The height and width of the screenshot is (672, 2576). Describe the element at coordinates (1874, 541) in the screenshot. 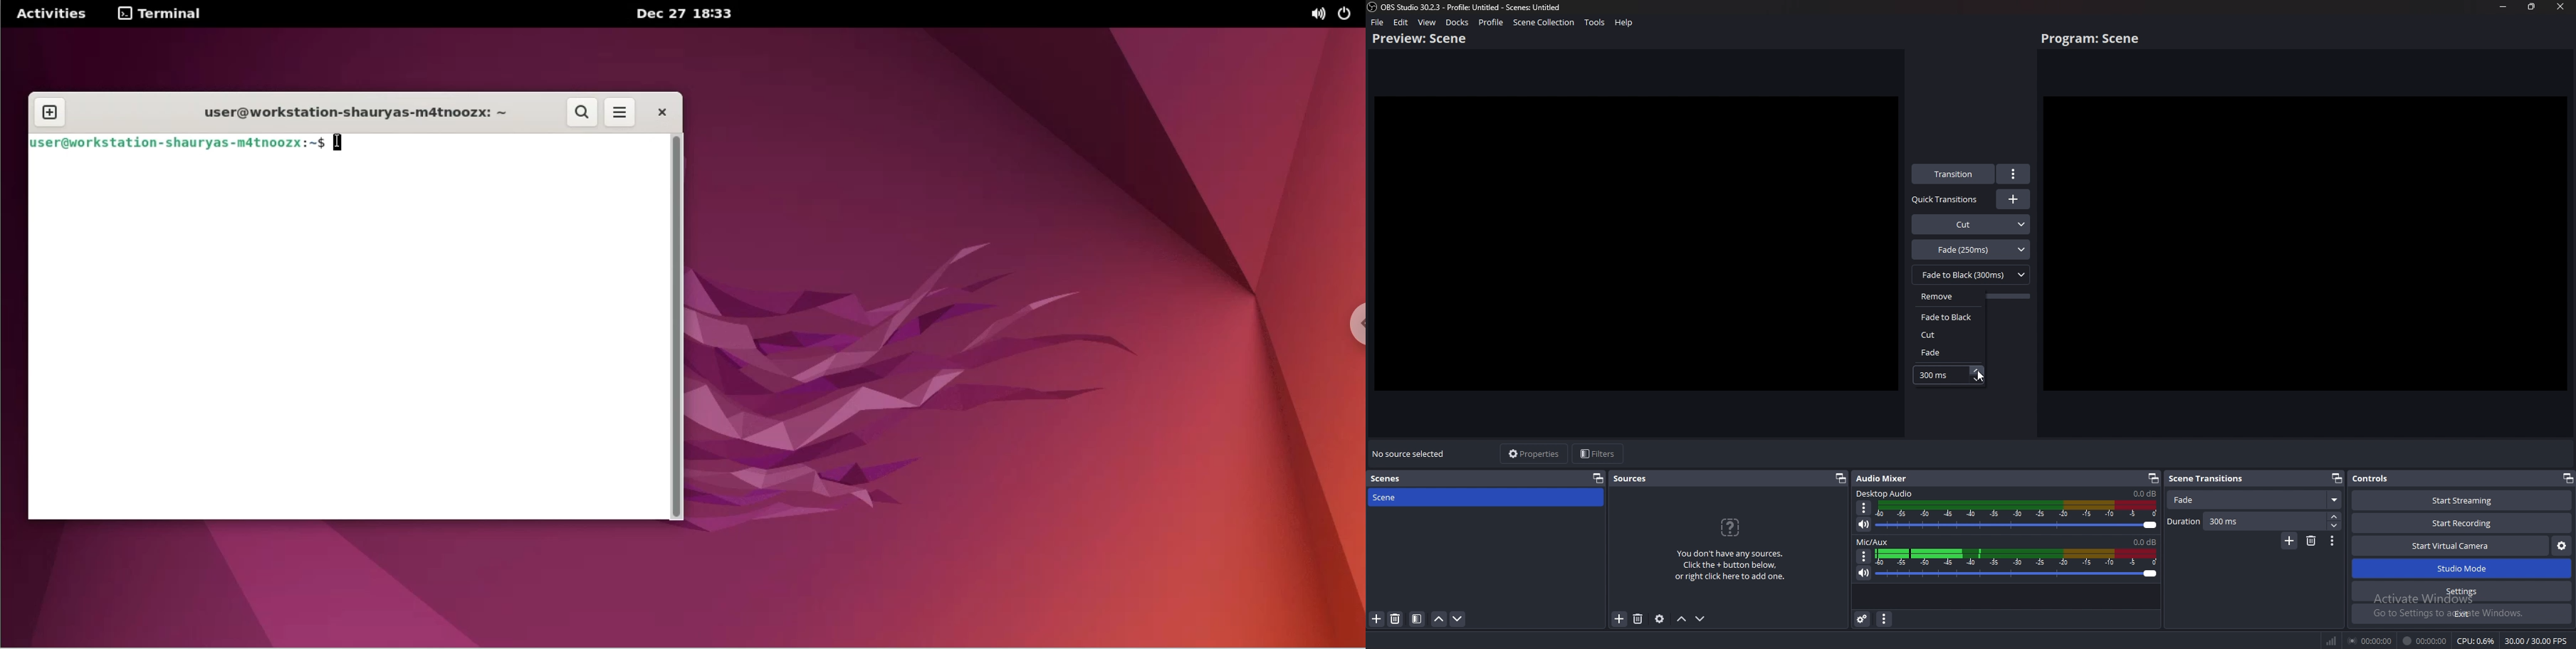

I see `mic/aux` at that location.